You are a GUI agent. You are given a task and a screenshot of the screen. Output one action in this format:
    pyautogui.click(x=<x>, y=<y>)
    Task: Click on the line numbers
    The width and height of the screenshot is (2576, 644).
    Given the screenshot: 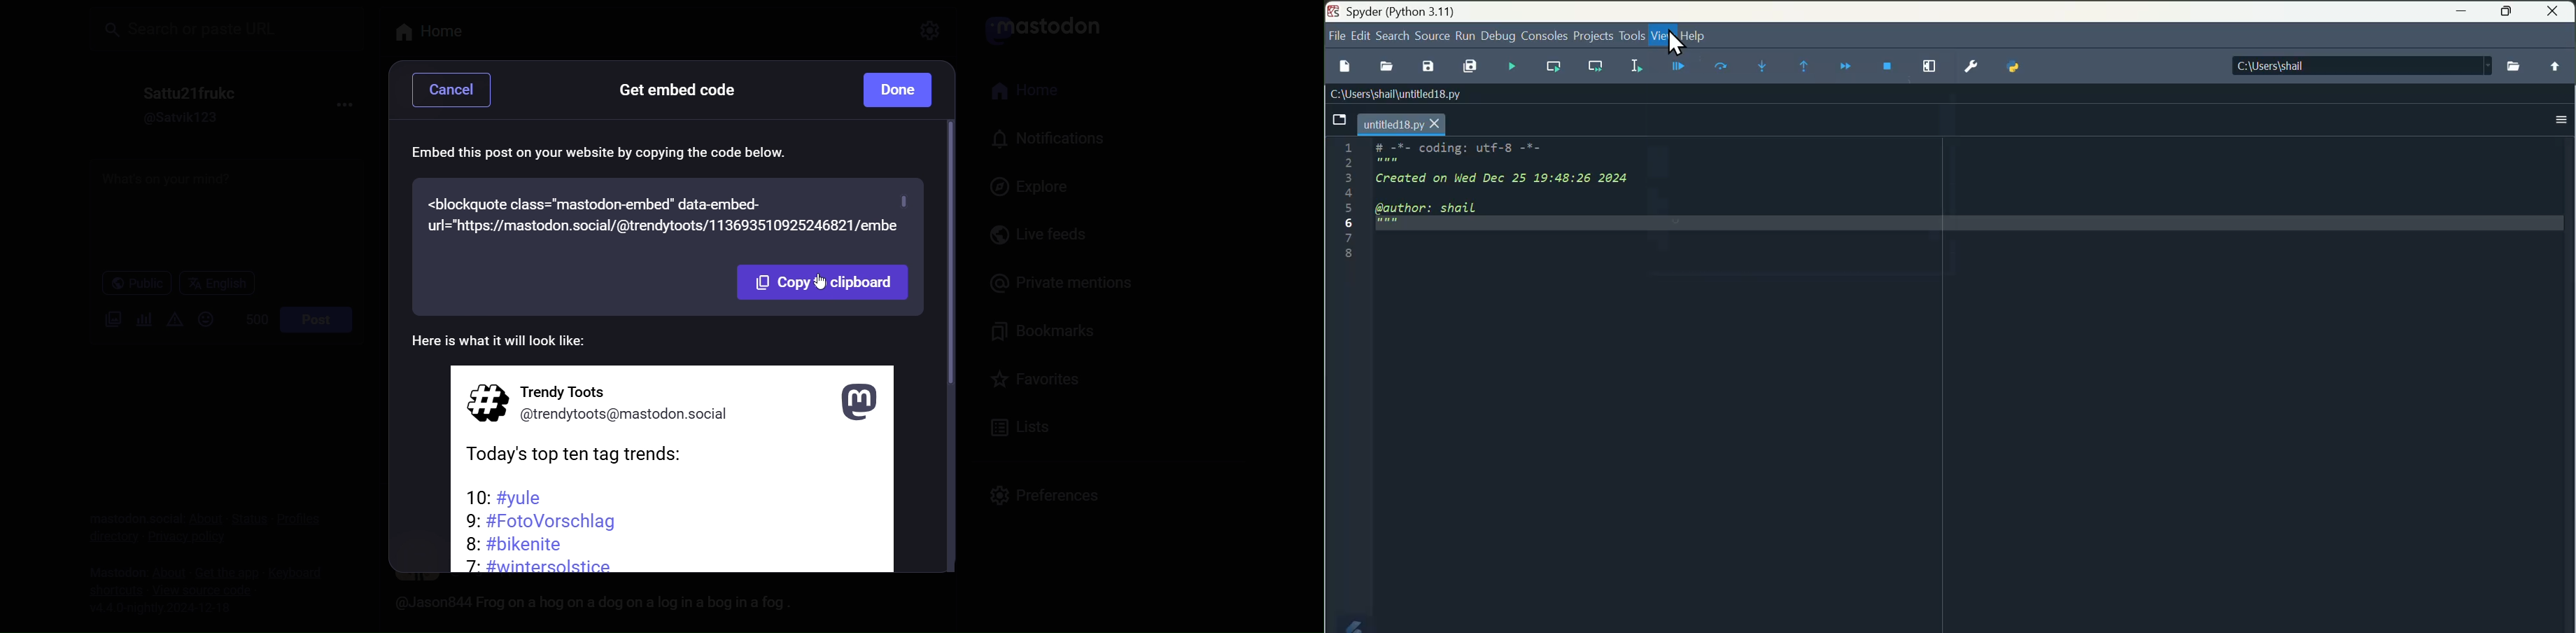 What is the action you would take?
    pyautogui.click(x=1346, y=204)
    